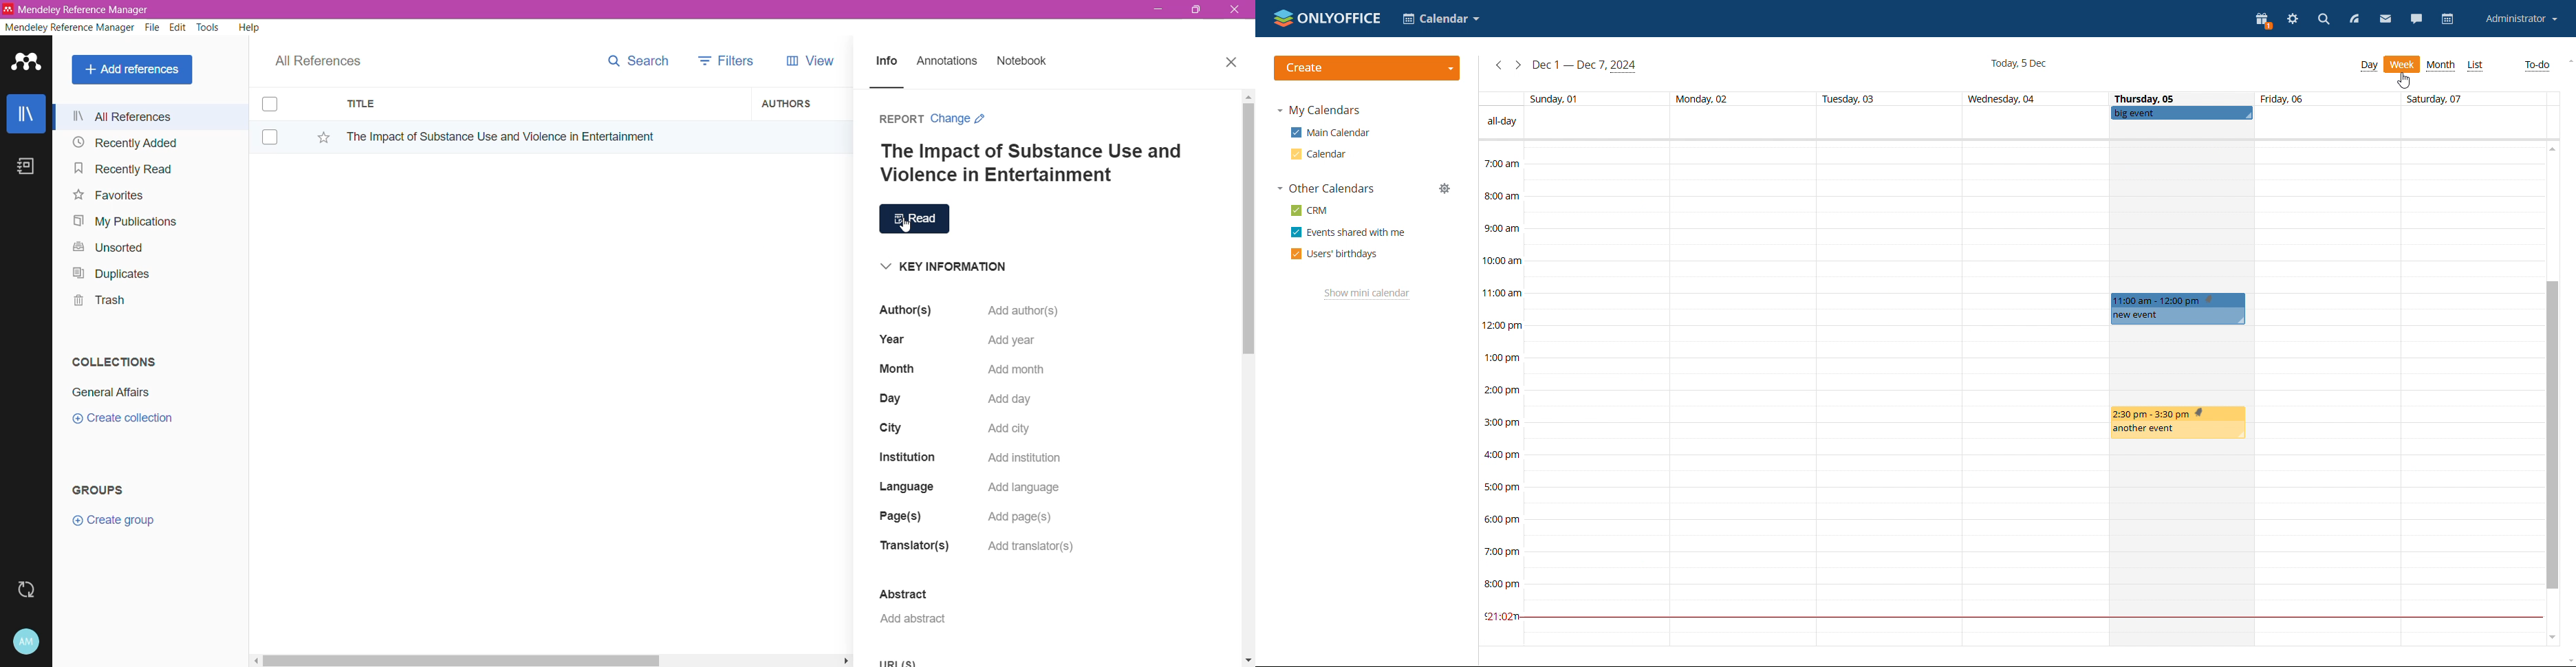 Image resolution: width=2576 pixels, height=672 pixels. Describe the element at coordinates (700, 10) in the screenshot. I see `Title Bar color change` at that location.